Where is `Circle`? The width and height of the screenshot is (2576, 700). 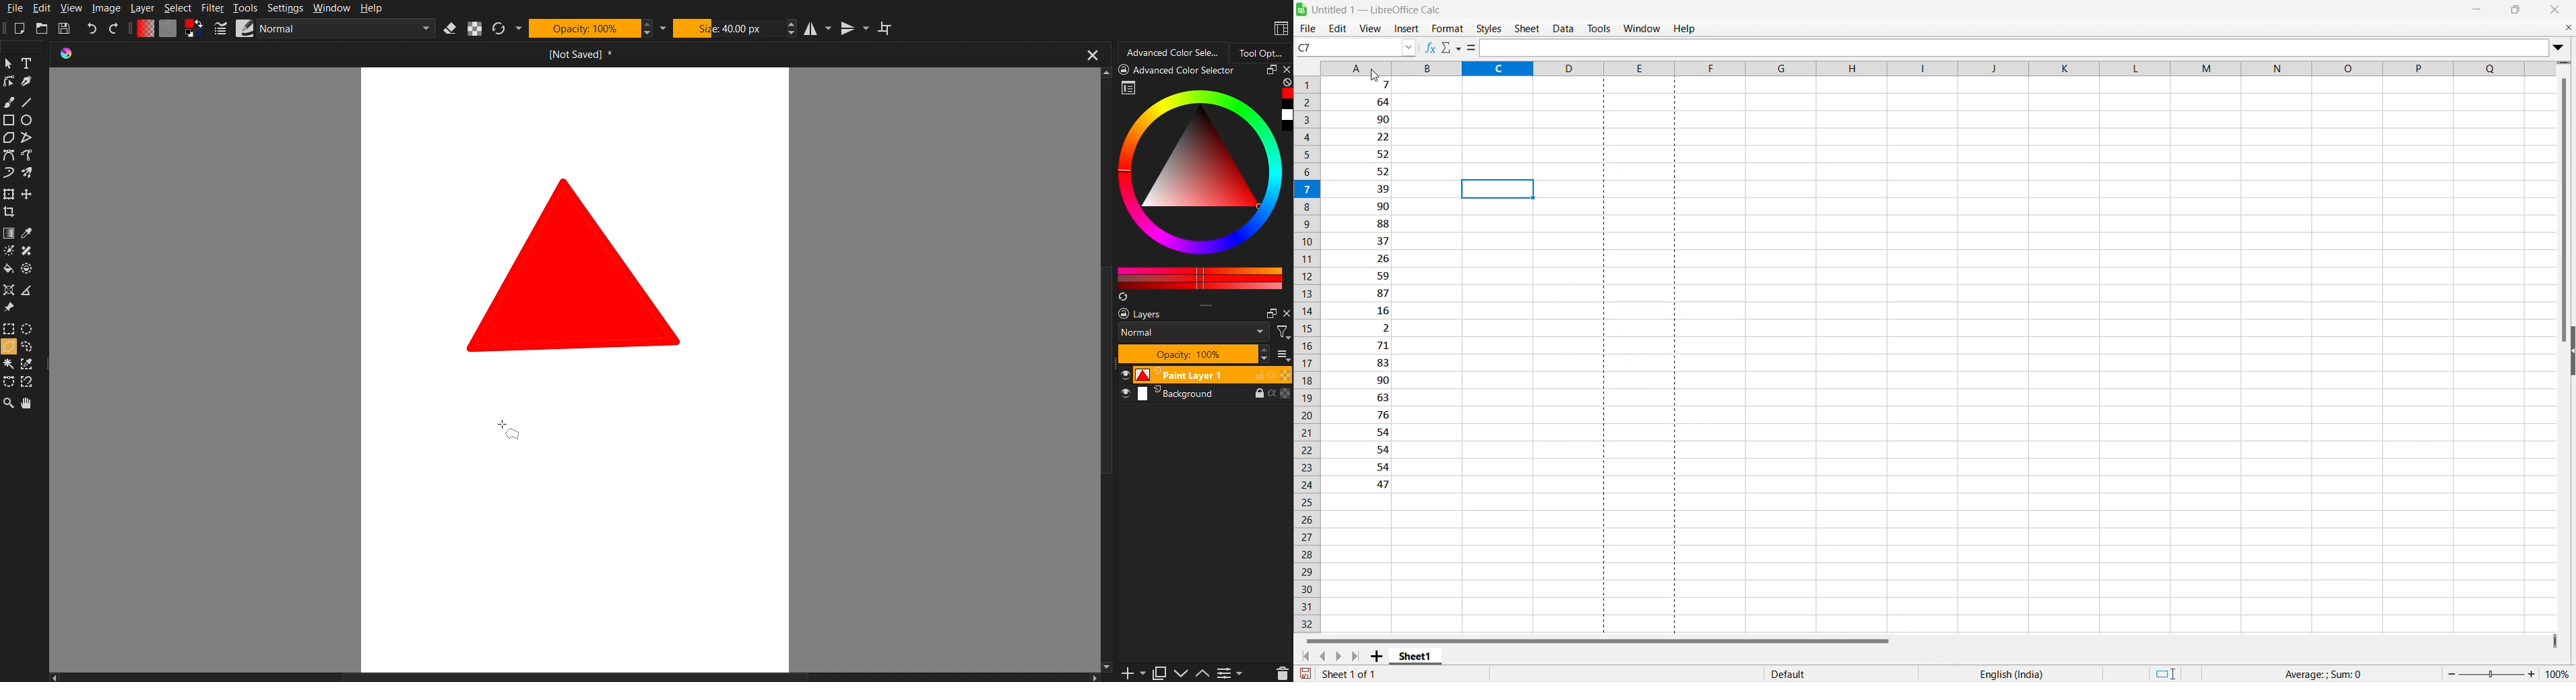 Circle is located at coordinates (28, 121).